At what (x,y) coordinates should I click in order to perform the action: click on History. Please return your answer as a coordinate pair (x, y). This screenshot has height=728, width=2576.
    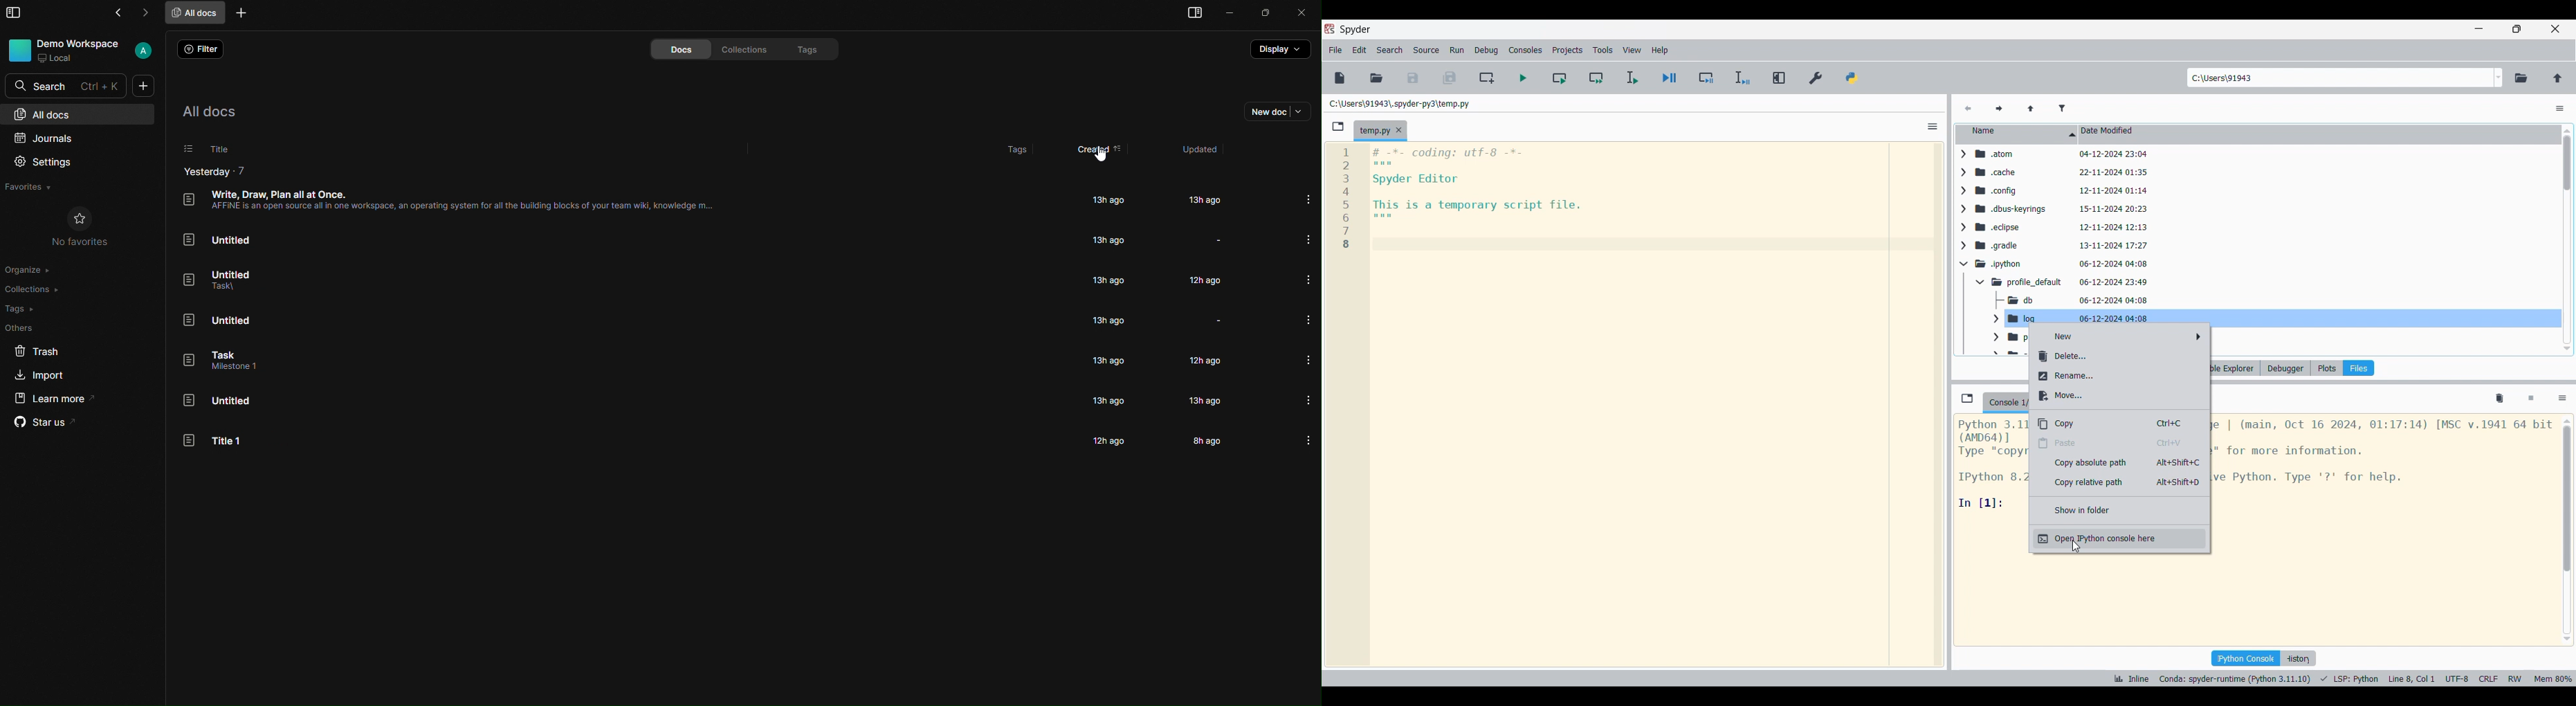
    Looking at the image, I should click on (2298, 658).